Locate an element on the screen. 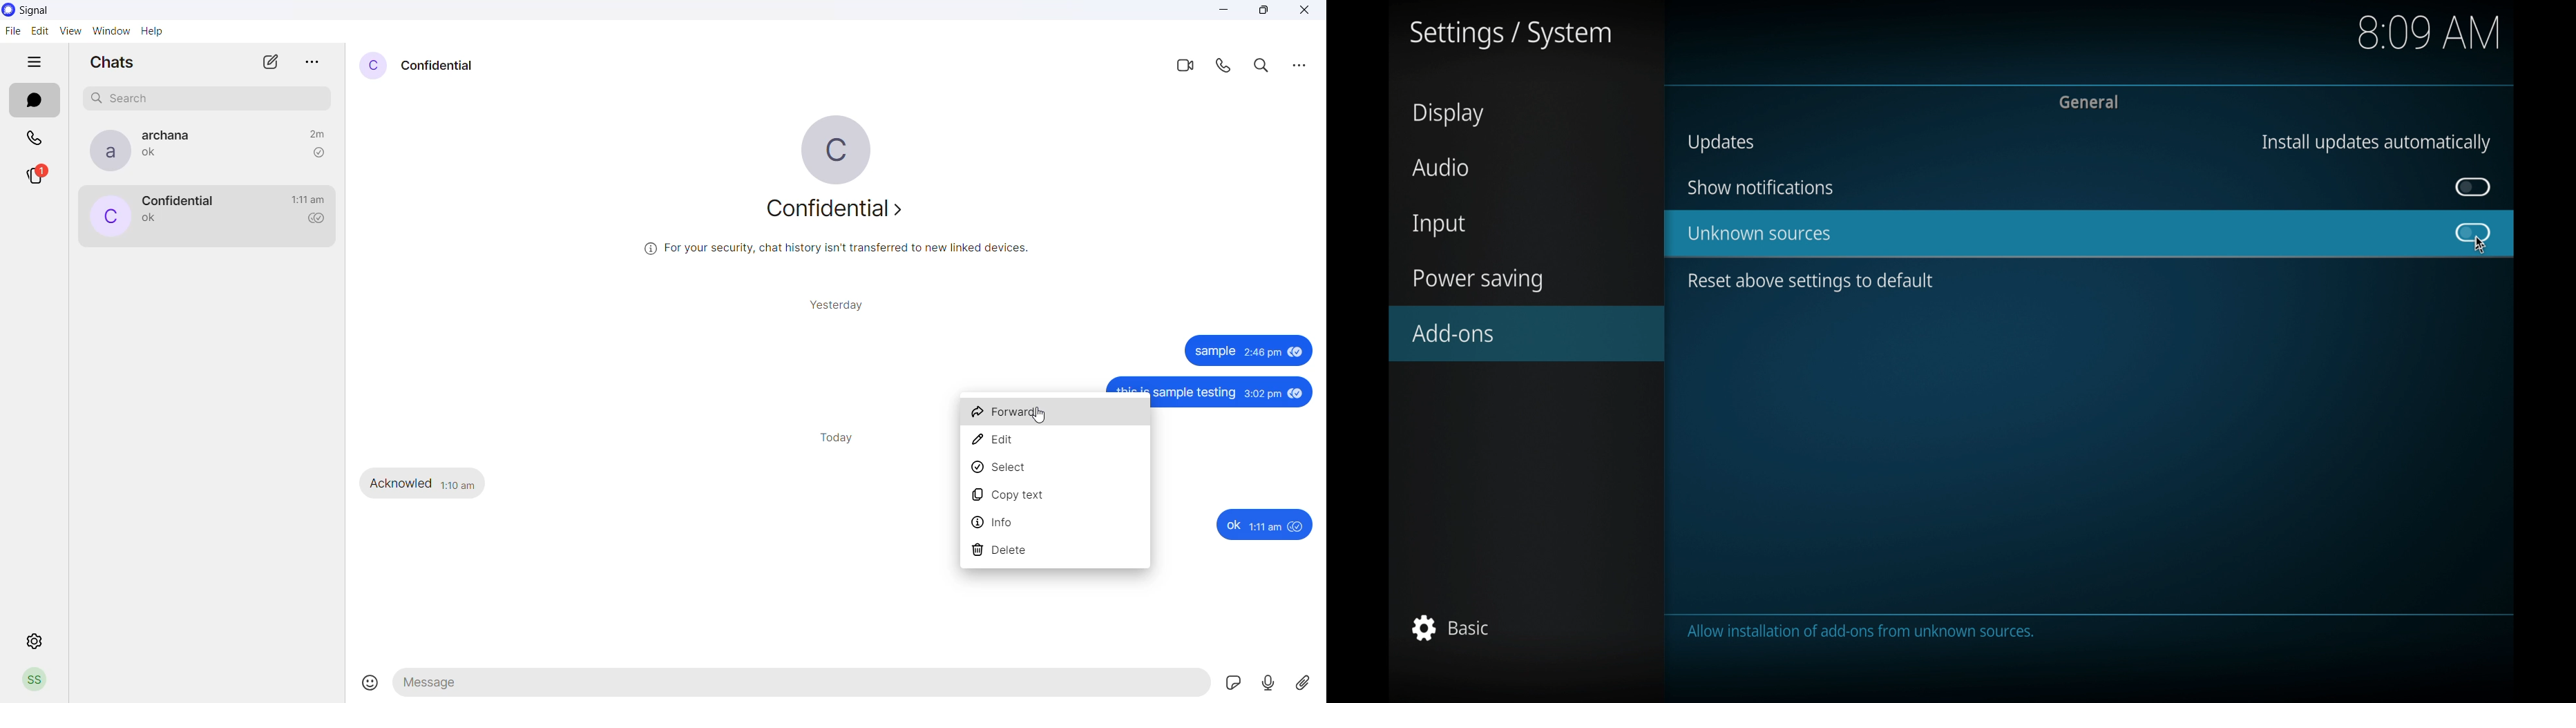 Image resolution: width=2576 pixels, height=728 pixels. audio is located at coordinates (1442, 167).